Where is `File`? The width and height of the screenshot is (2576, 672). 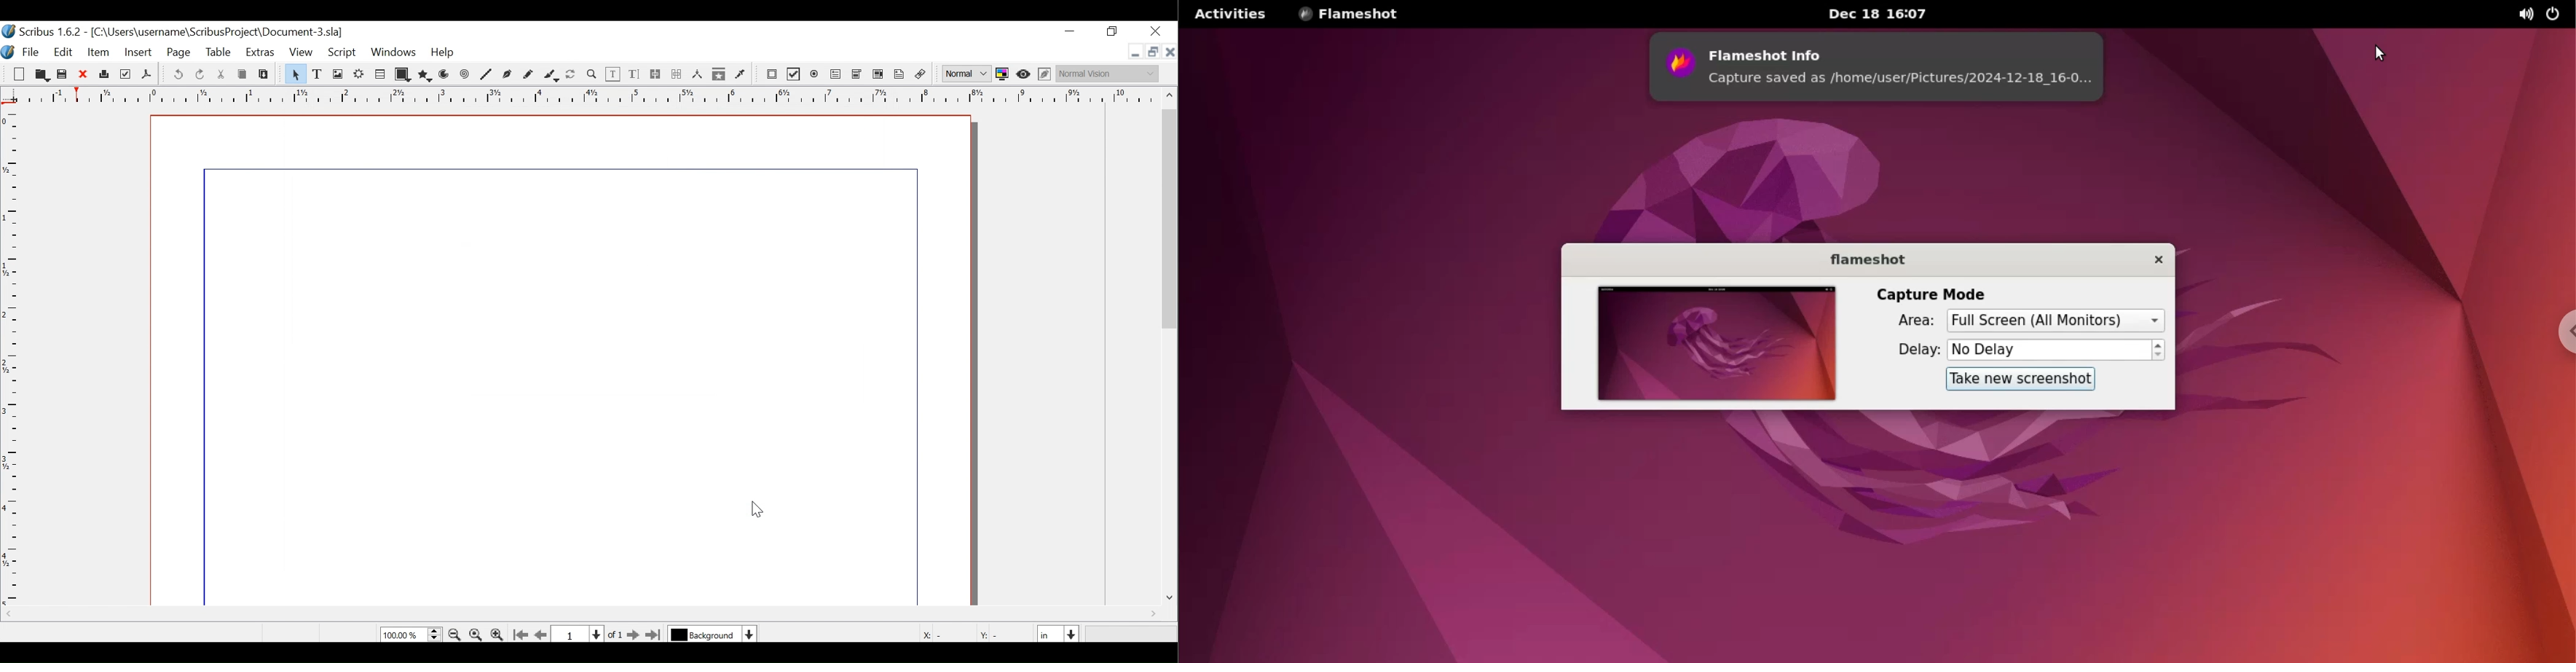
File is located at coordinates (30, 53).